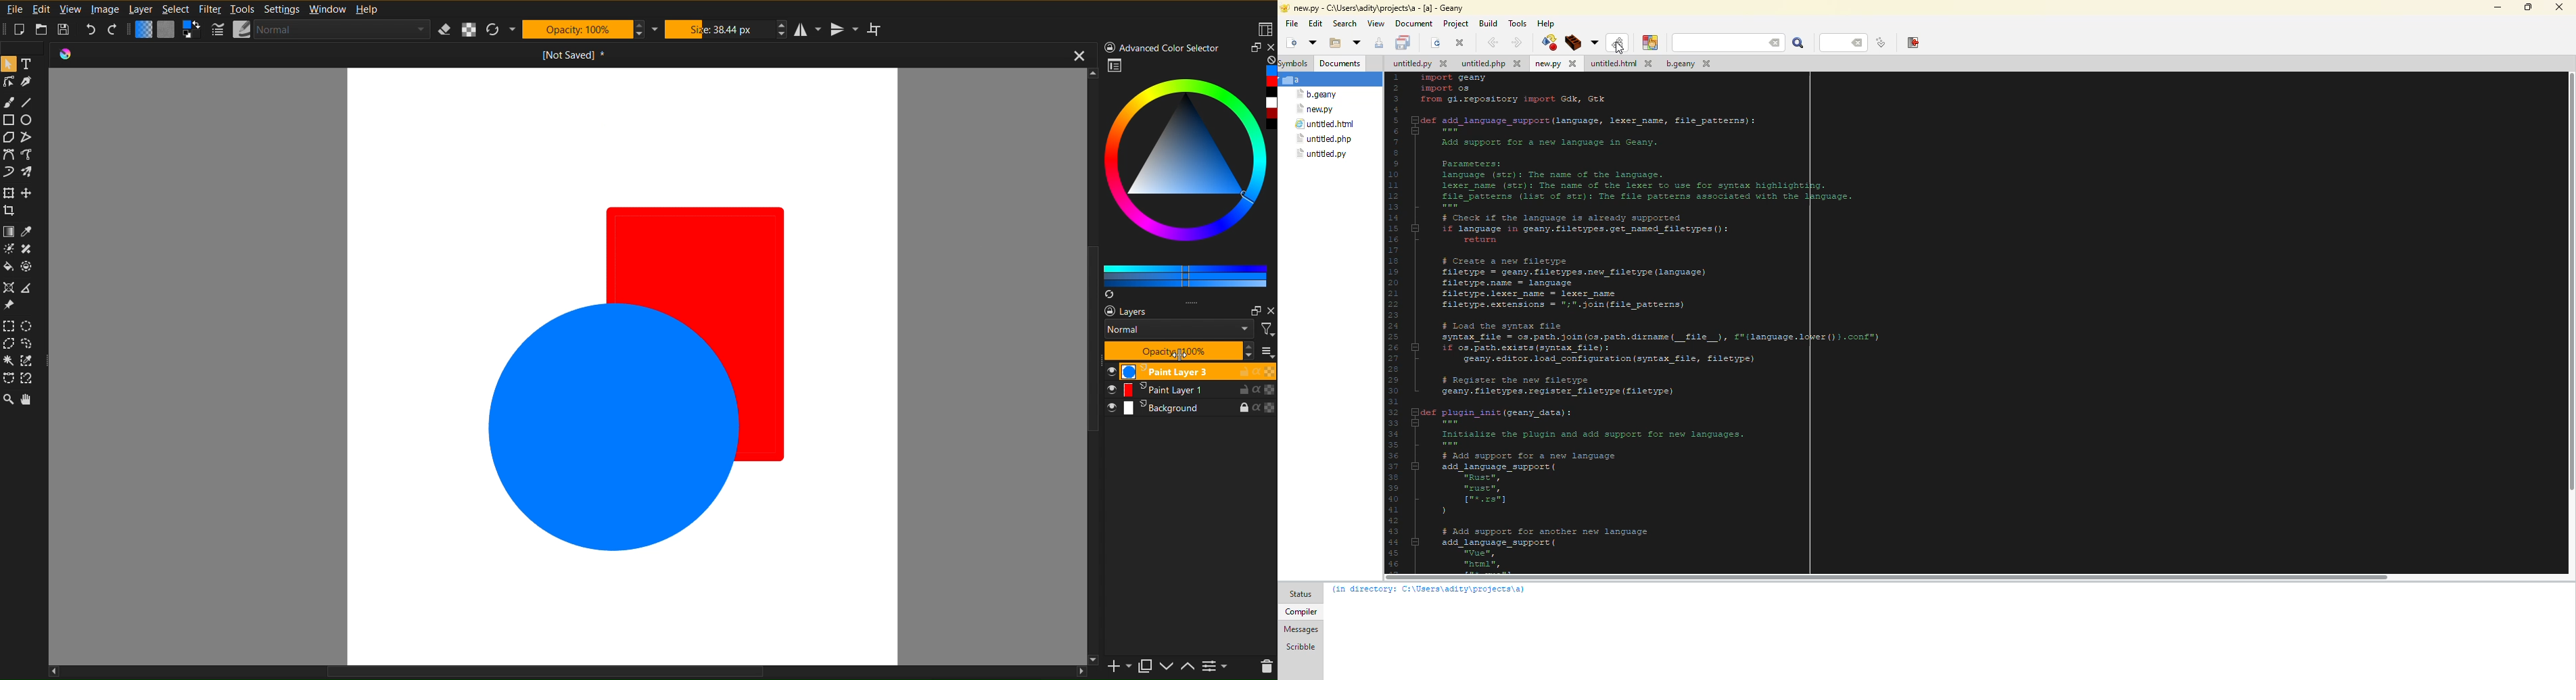 This screenshot has width=2576, height=700. Describe the element at coordinates (1299, 646) in the screenshot. I see `scribble` at that location.